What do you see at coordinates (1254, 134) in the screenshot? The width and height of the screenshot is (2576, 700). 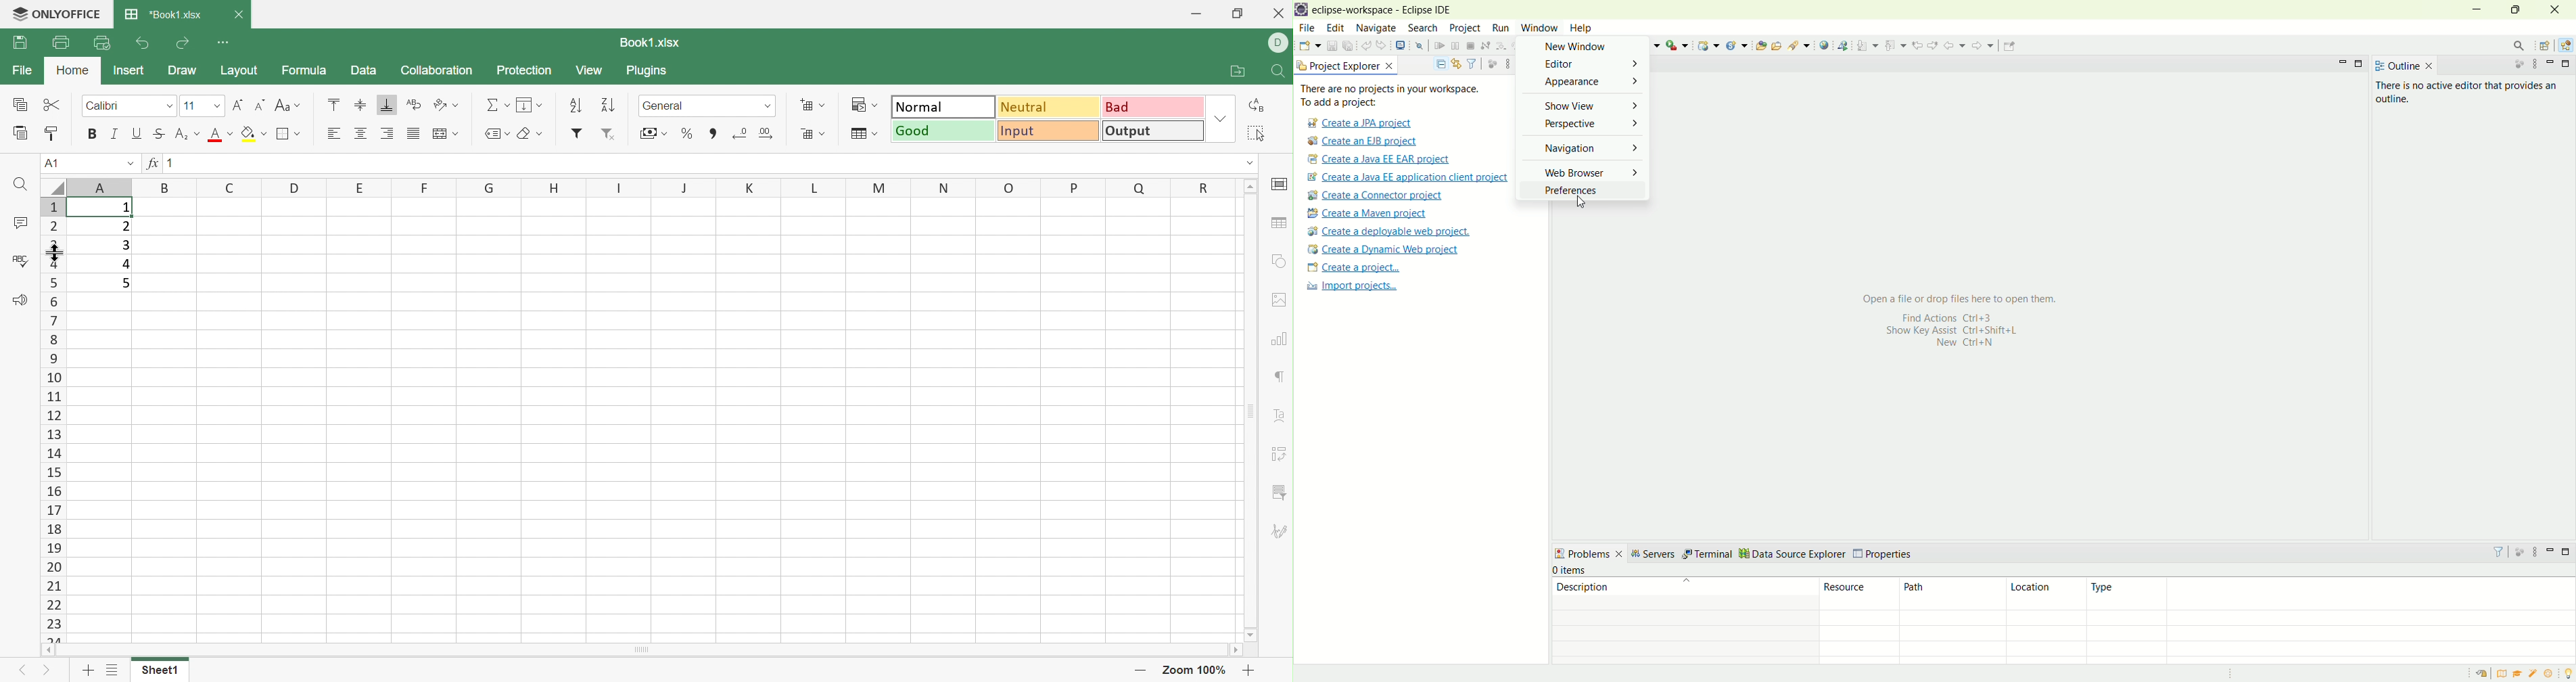 I see `Select all` at bounding box center [1254, 134].